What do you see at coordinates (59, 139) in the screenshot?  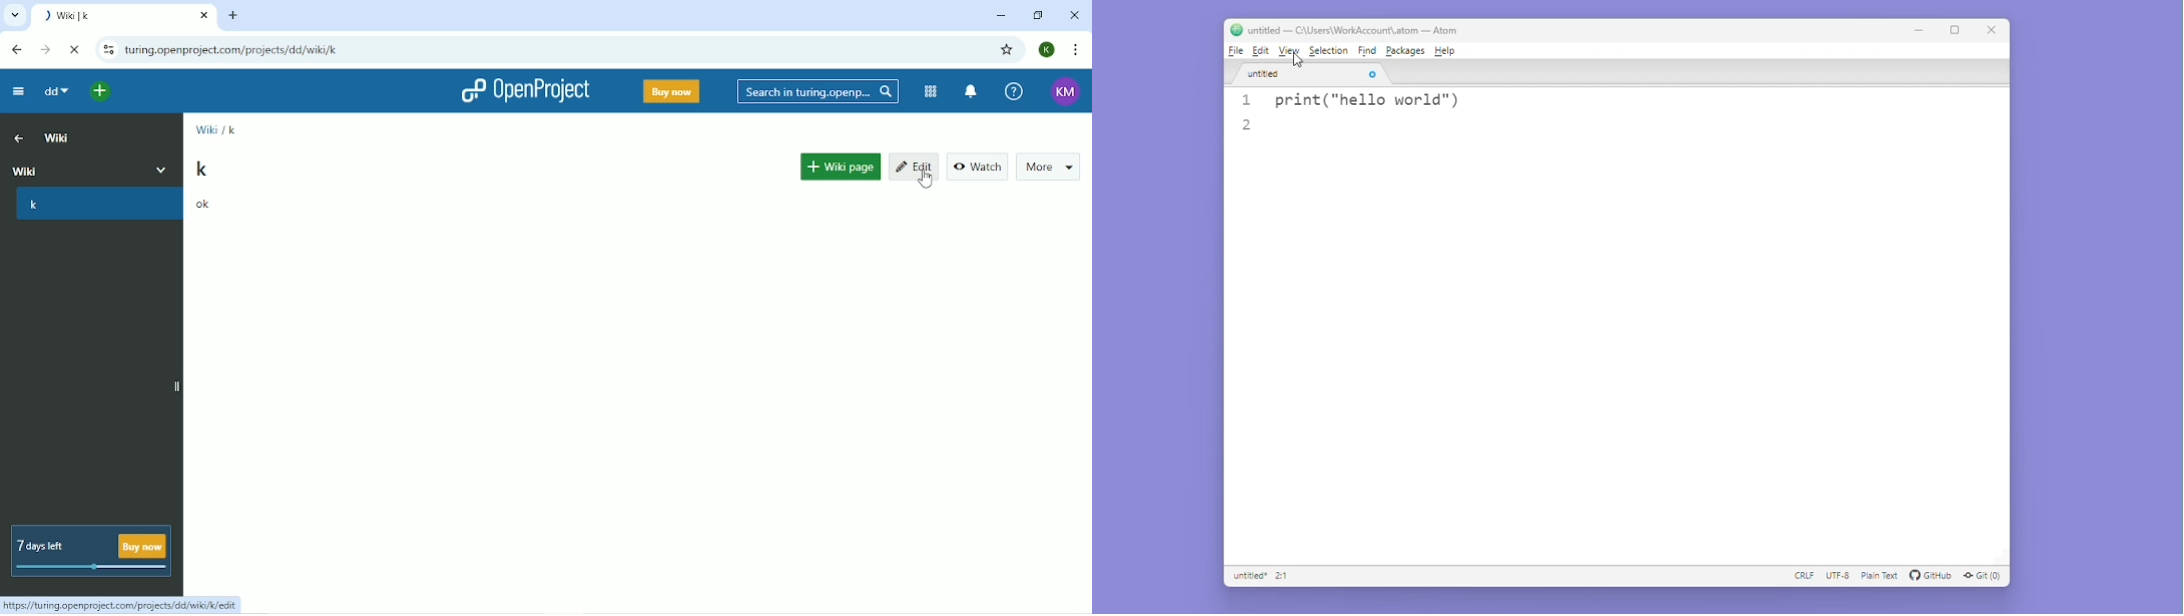 I see `Wiki` at bounding box center [59, 139].